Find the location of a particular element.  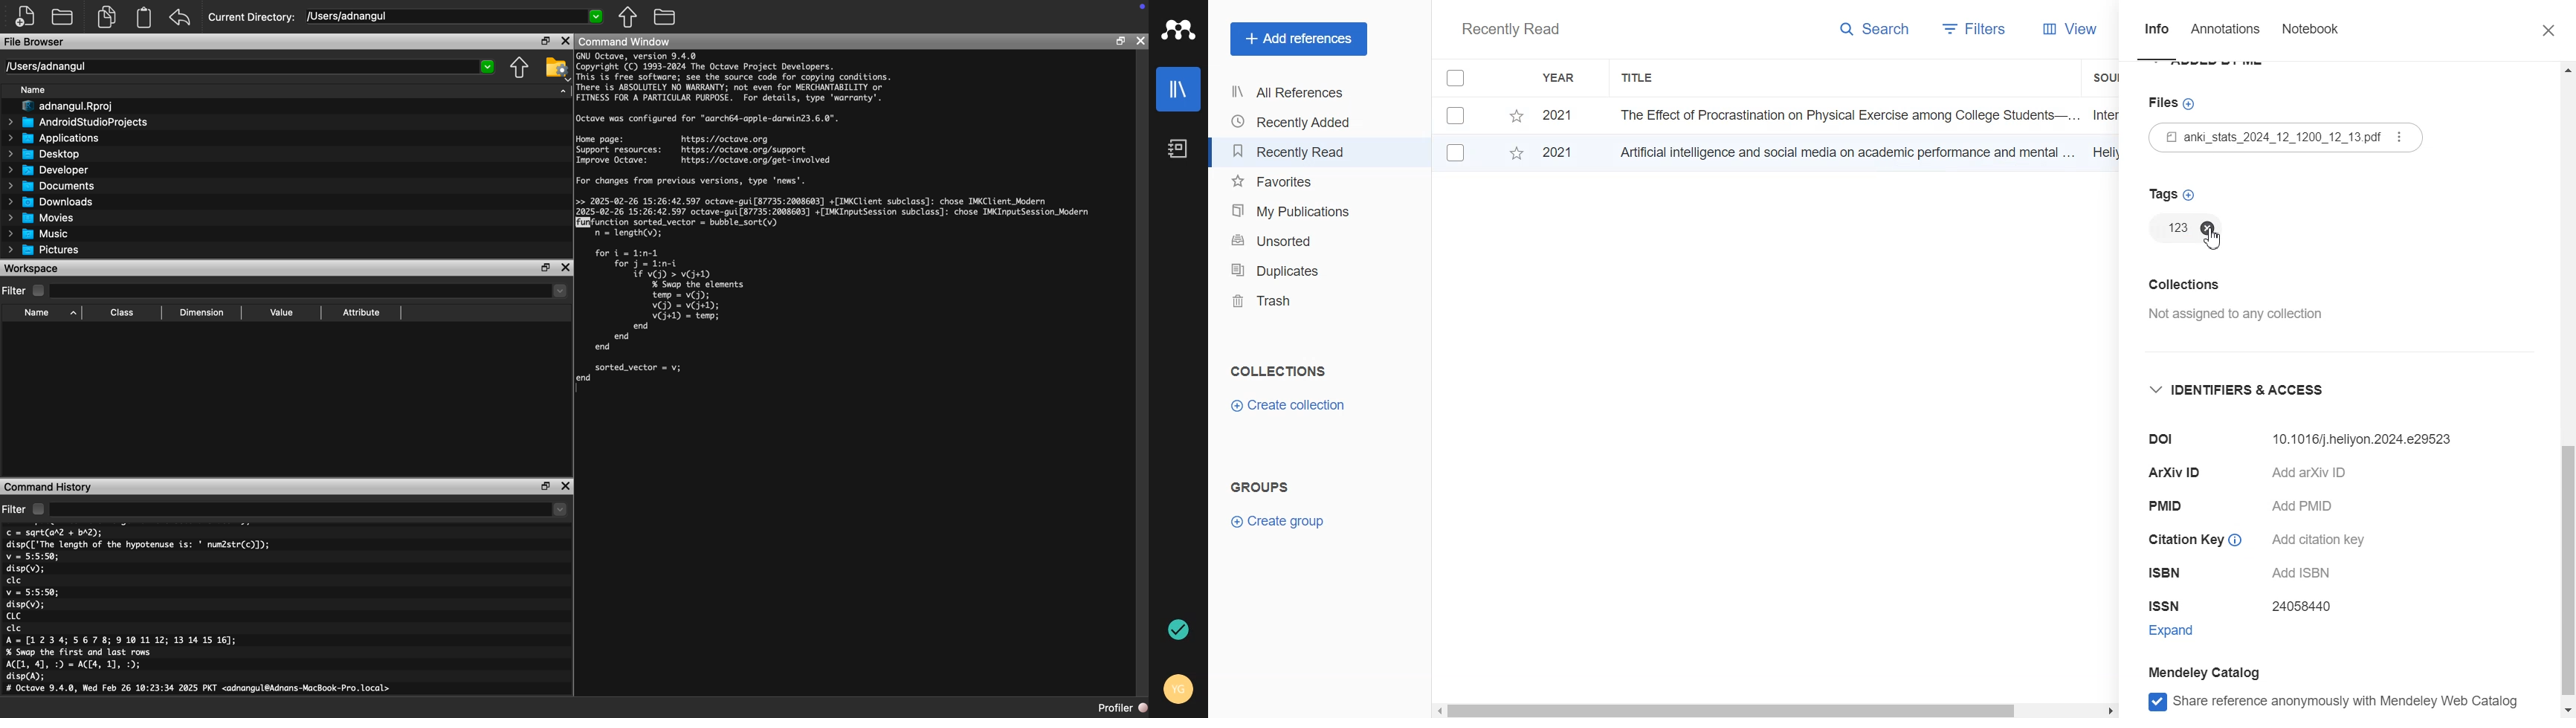

Files is located at coordinates (2293, 138).